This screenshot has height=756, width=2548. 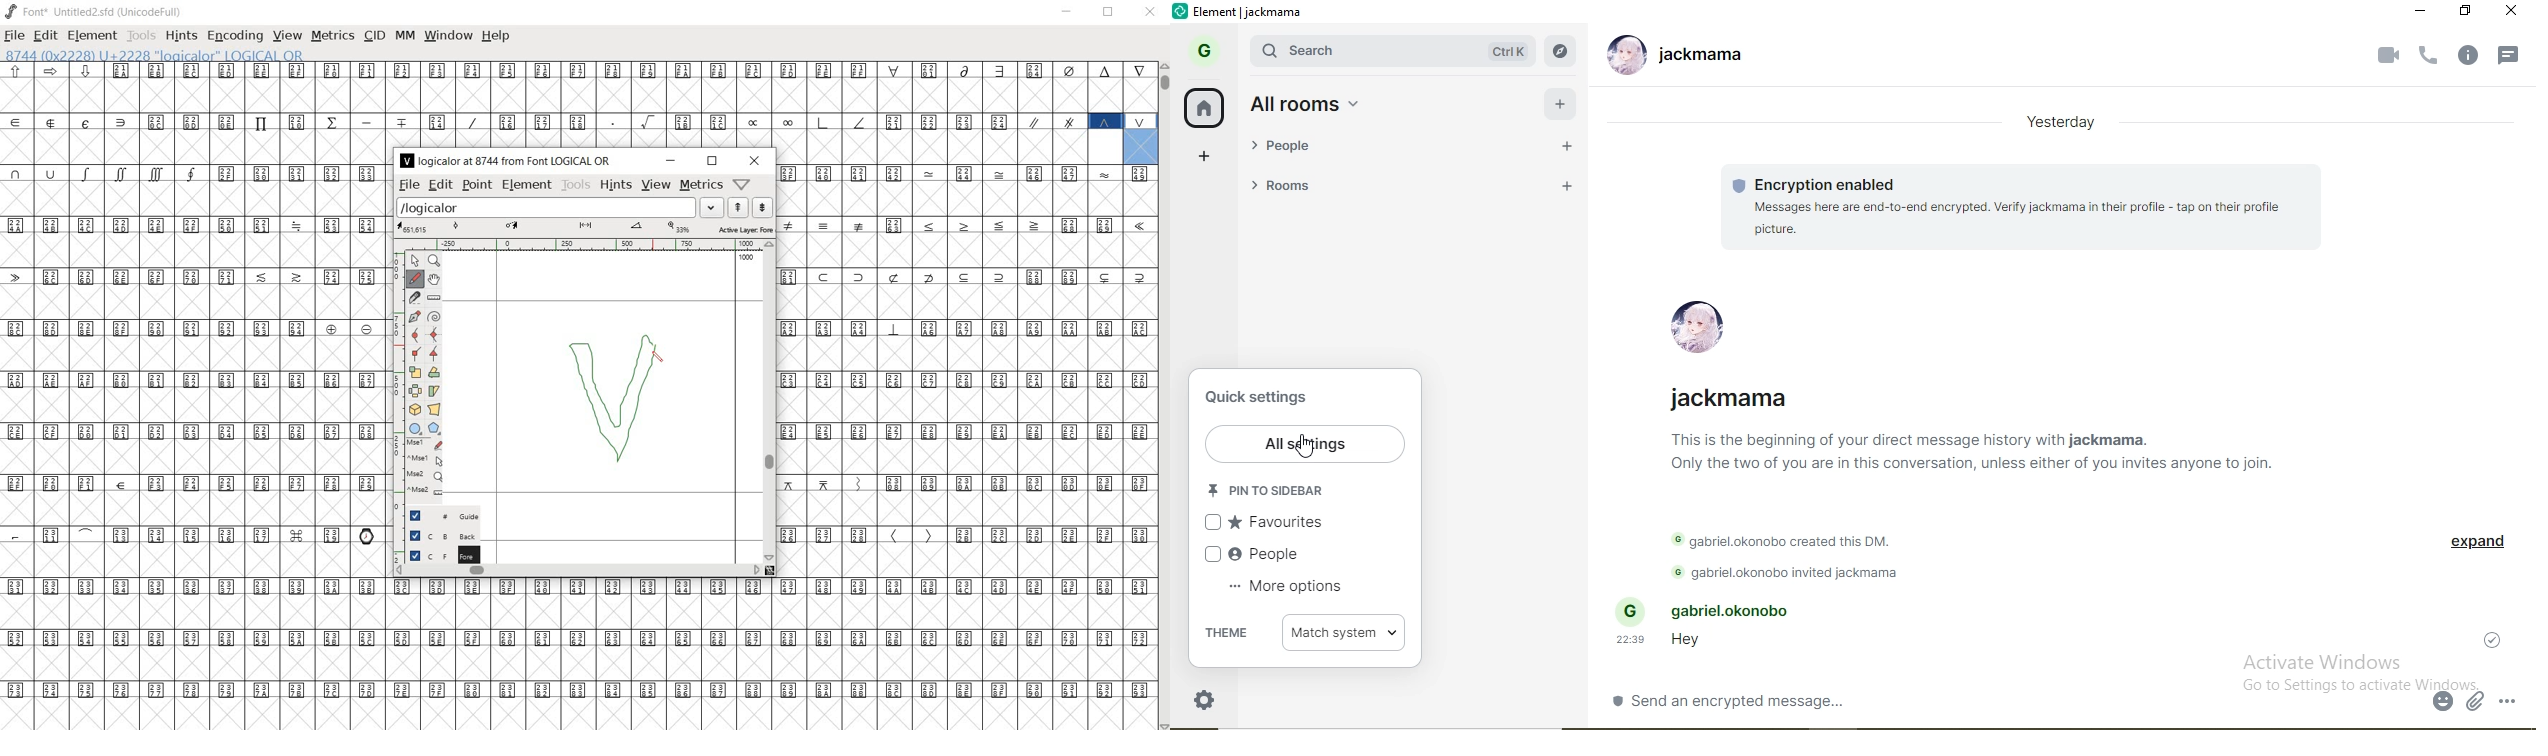 I want to click on text 3, so click(x=1793, y=572).